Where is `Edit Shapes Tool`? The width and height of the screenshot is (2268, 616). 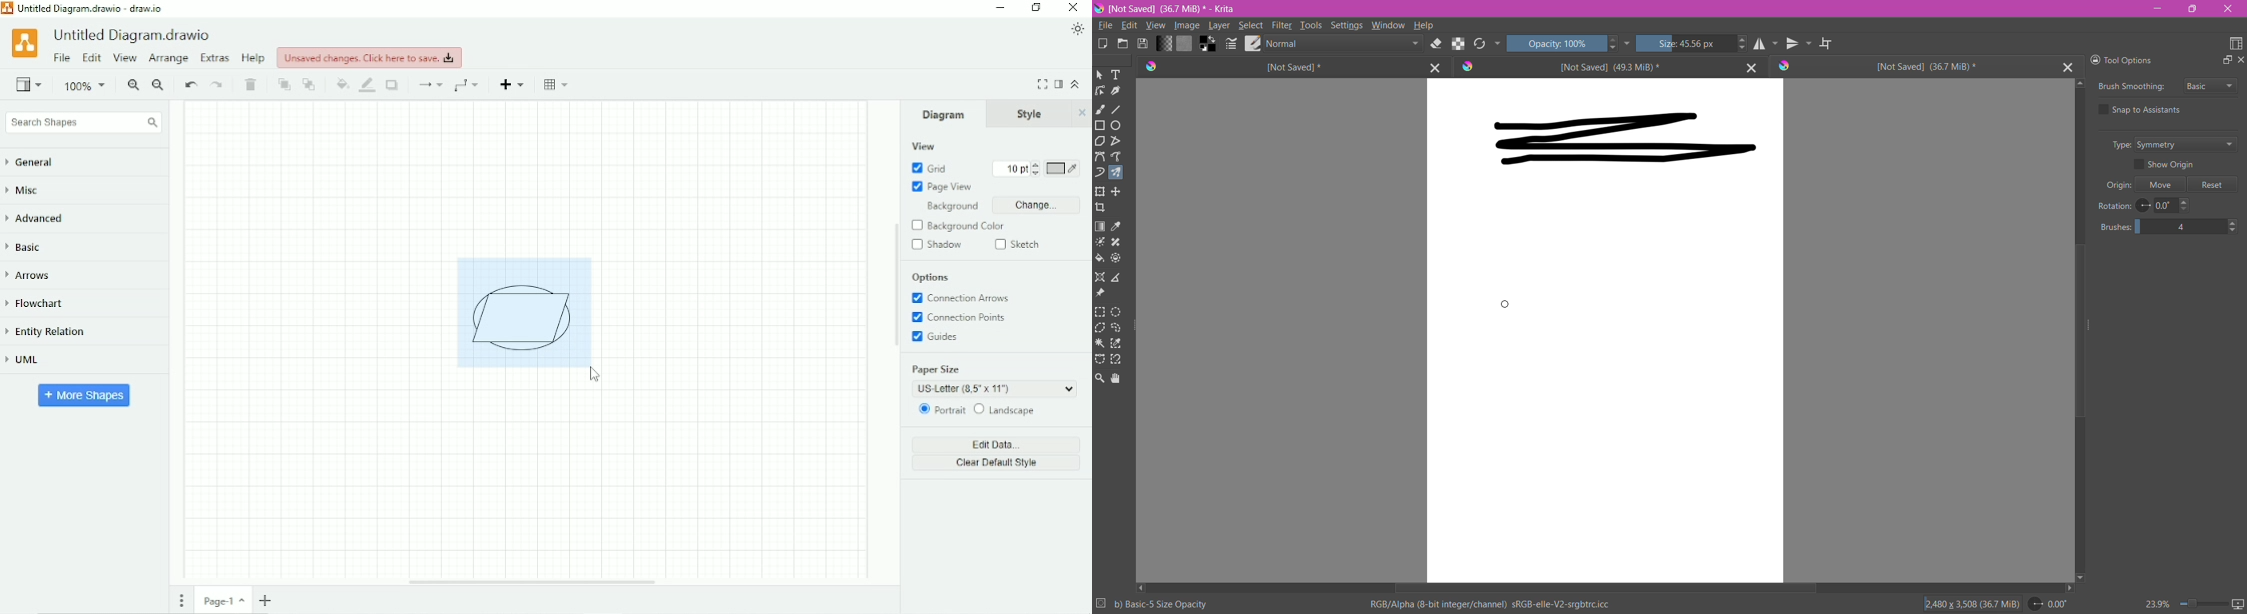 Edit Shapes Tool is located at coordinates (1100, 91).